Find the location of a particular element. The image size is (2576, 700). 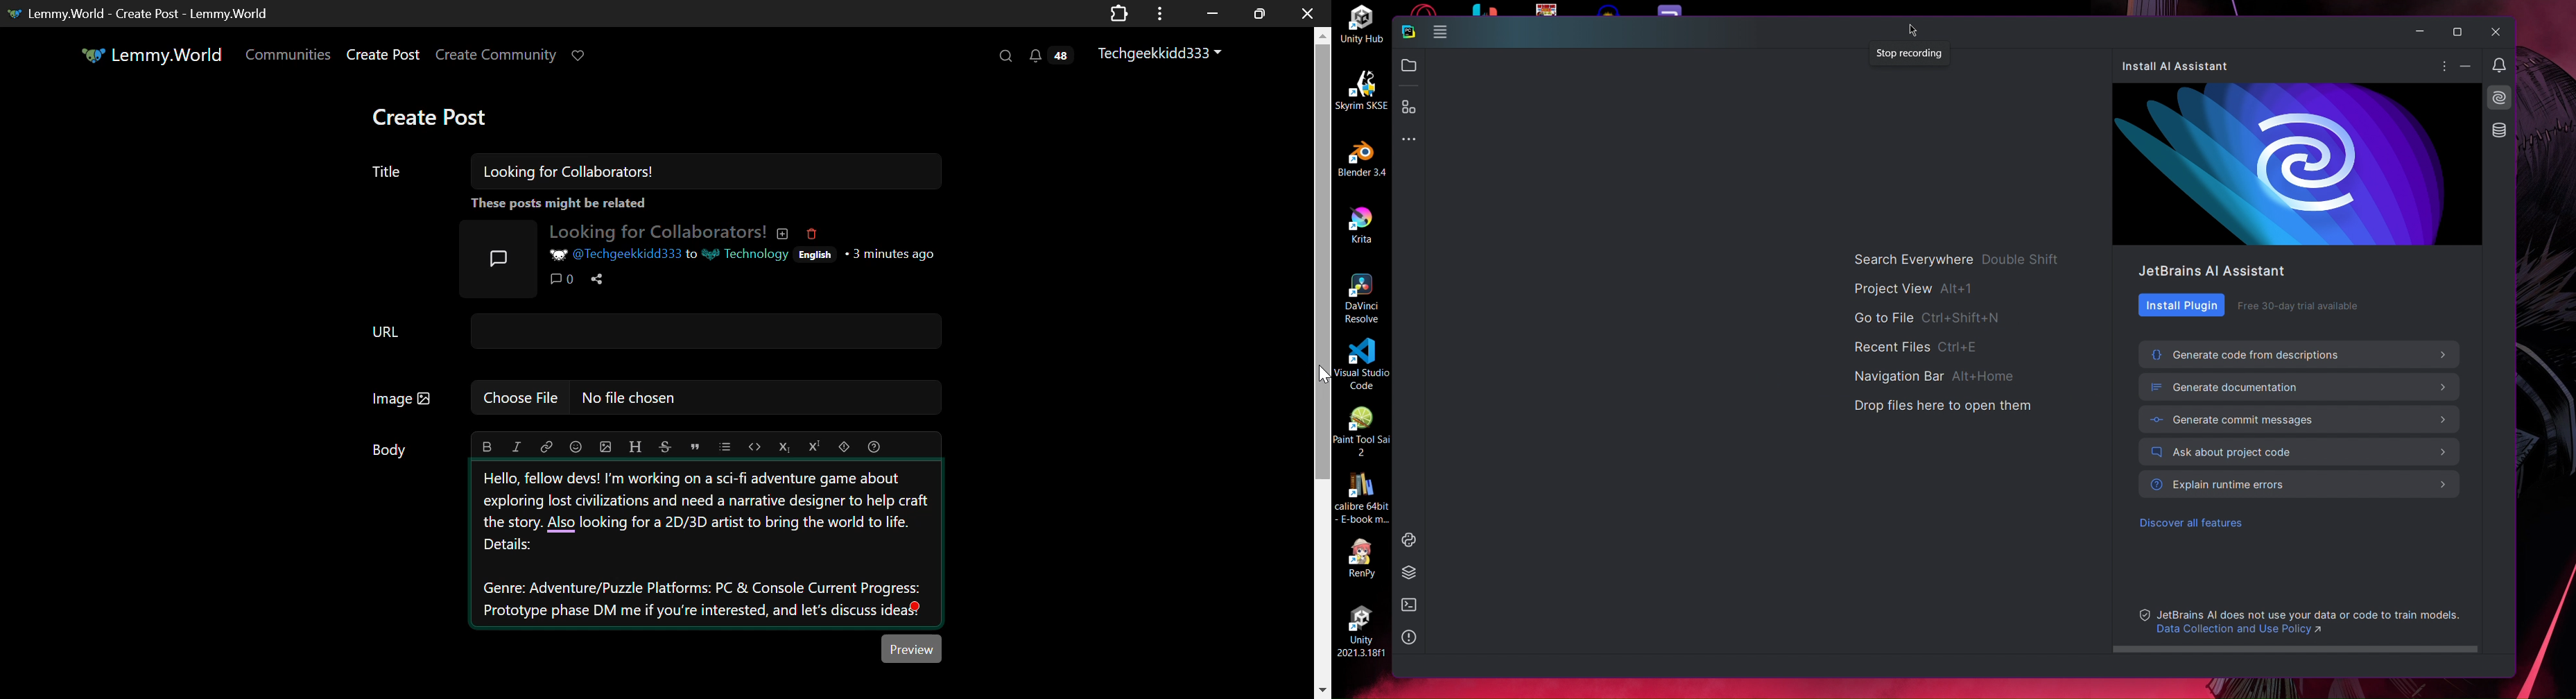

Communities is located at coordinates (290, 55).